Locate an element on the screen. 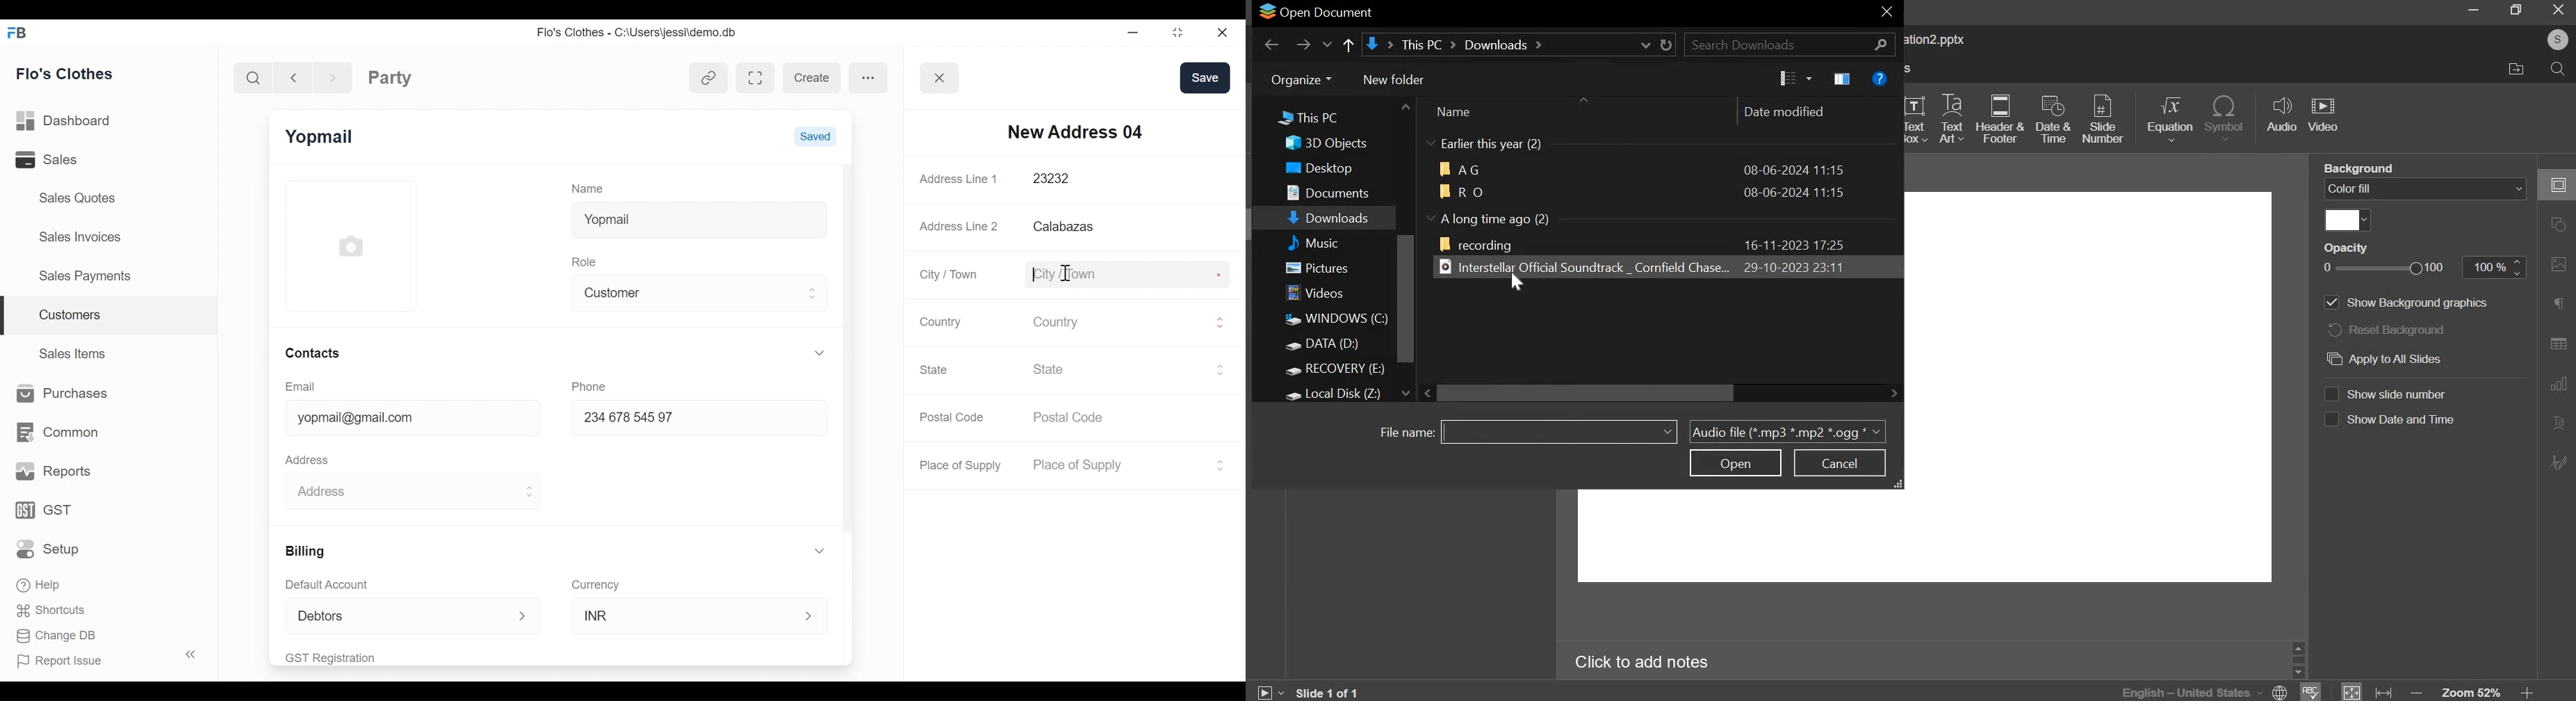 Image resolution: width=2576 pixels, height=728 pixels. Profile Picture is located at coordinates (353, 245).